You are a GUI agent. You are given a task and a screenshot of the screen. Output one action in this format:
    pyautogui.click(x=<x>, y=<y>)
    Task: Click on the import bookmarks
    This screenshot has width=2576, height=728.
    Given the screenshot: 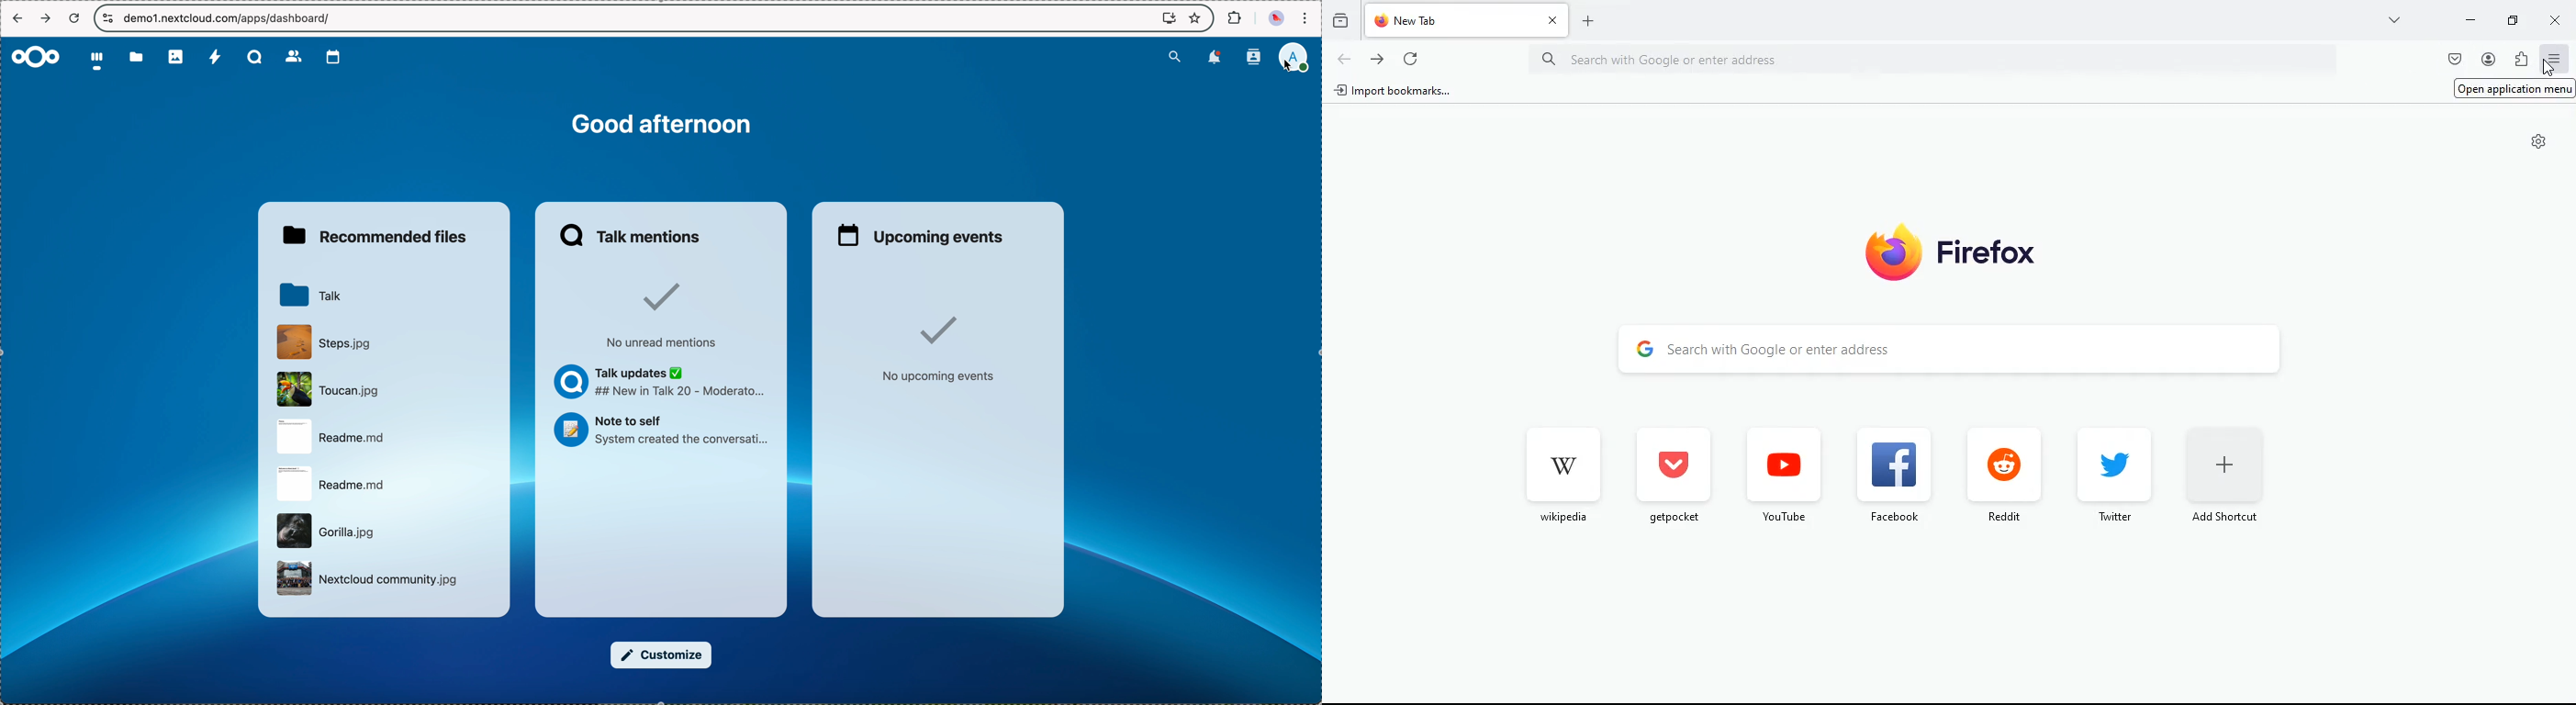 What is the action you would take?
    pyautogui.click(x=1399, y=92)
    